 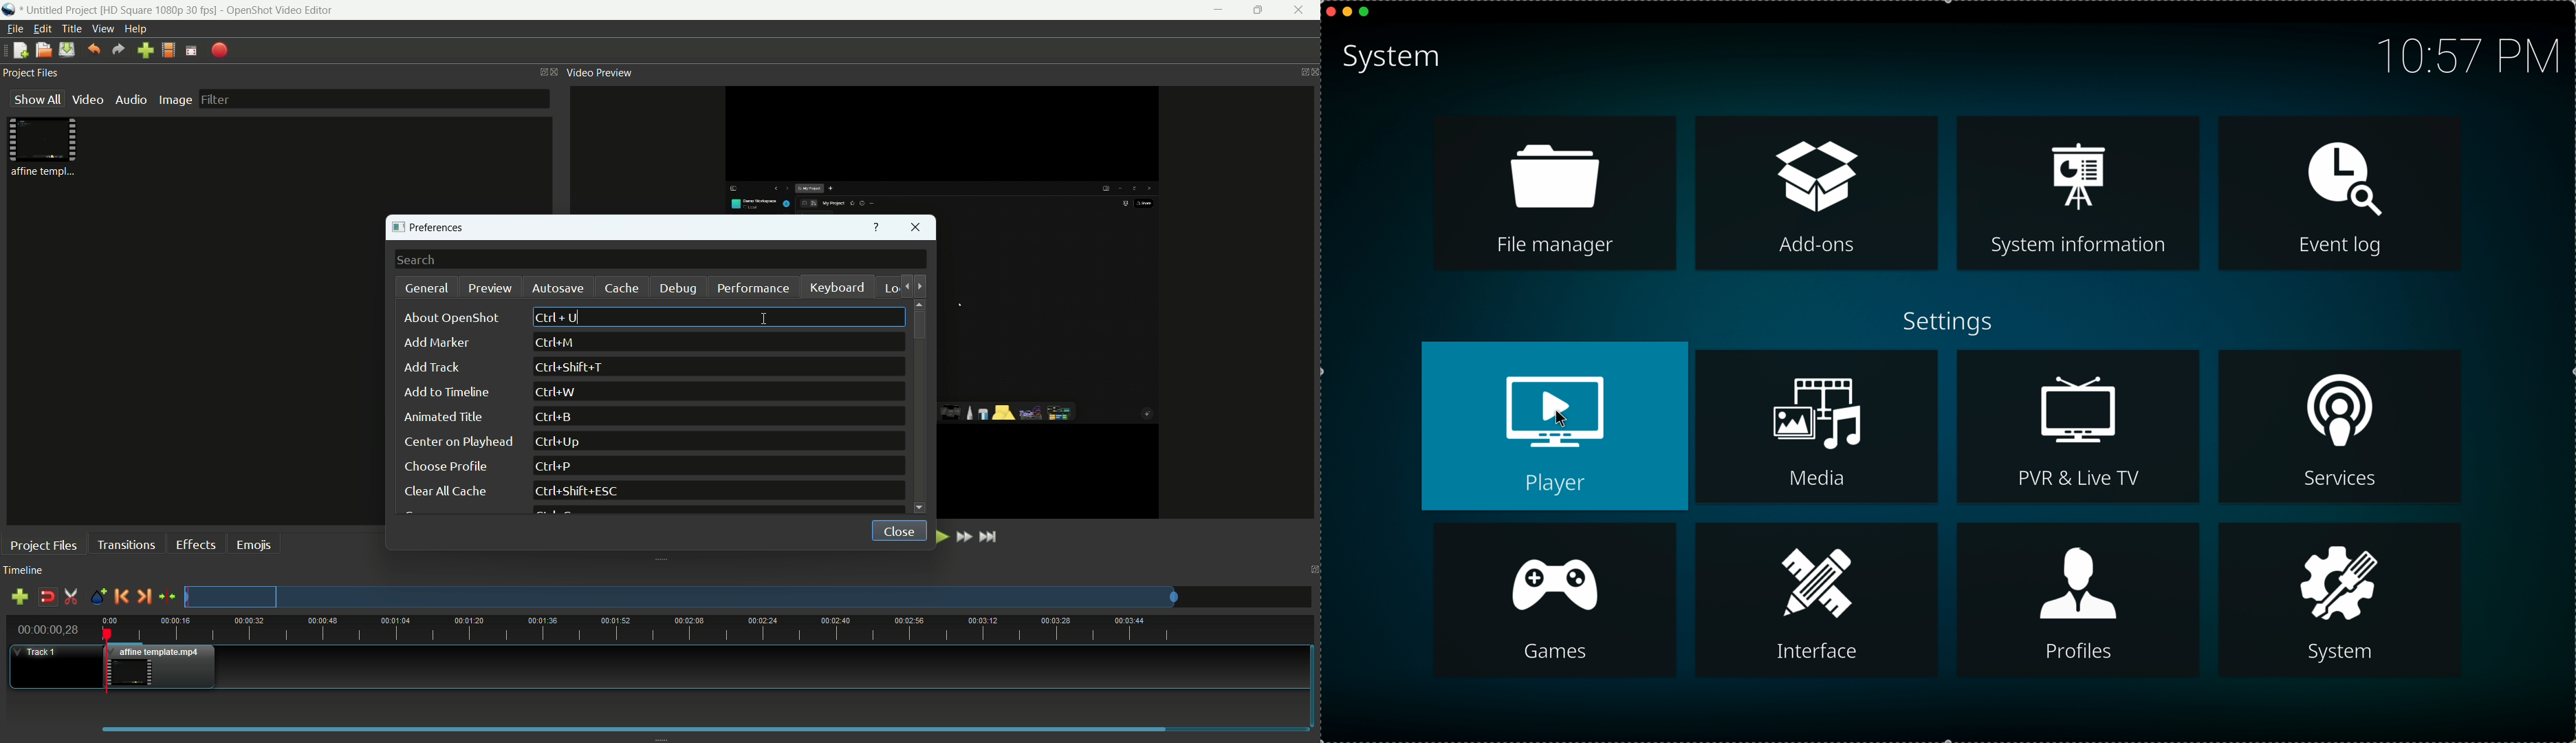 What do you see at coordinates (753, 288) in the screenshot?
I see `performance` at bounding box center [753, 288].